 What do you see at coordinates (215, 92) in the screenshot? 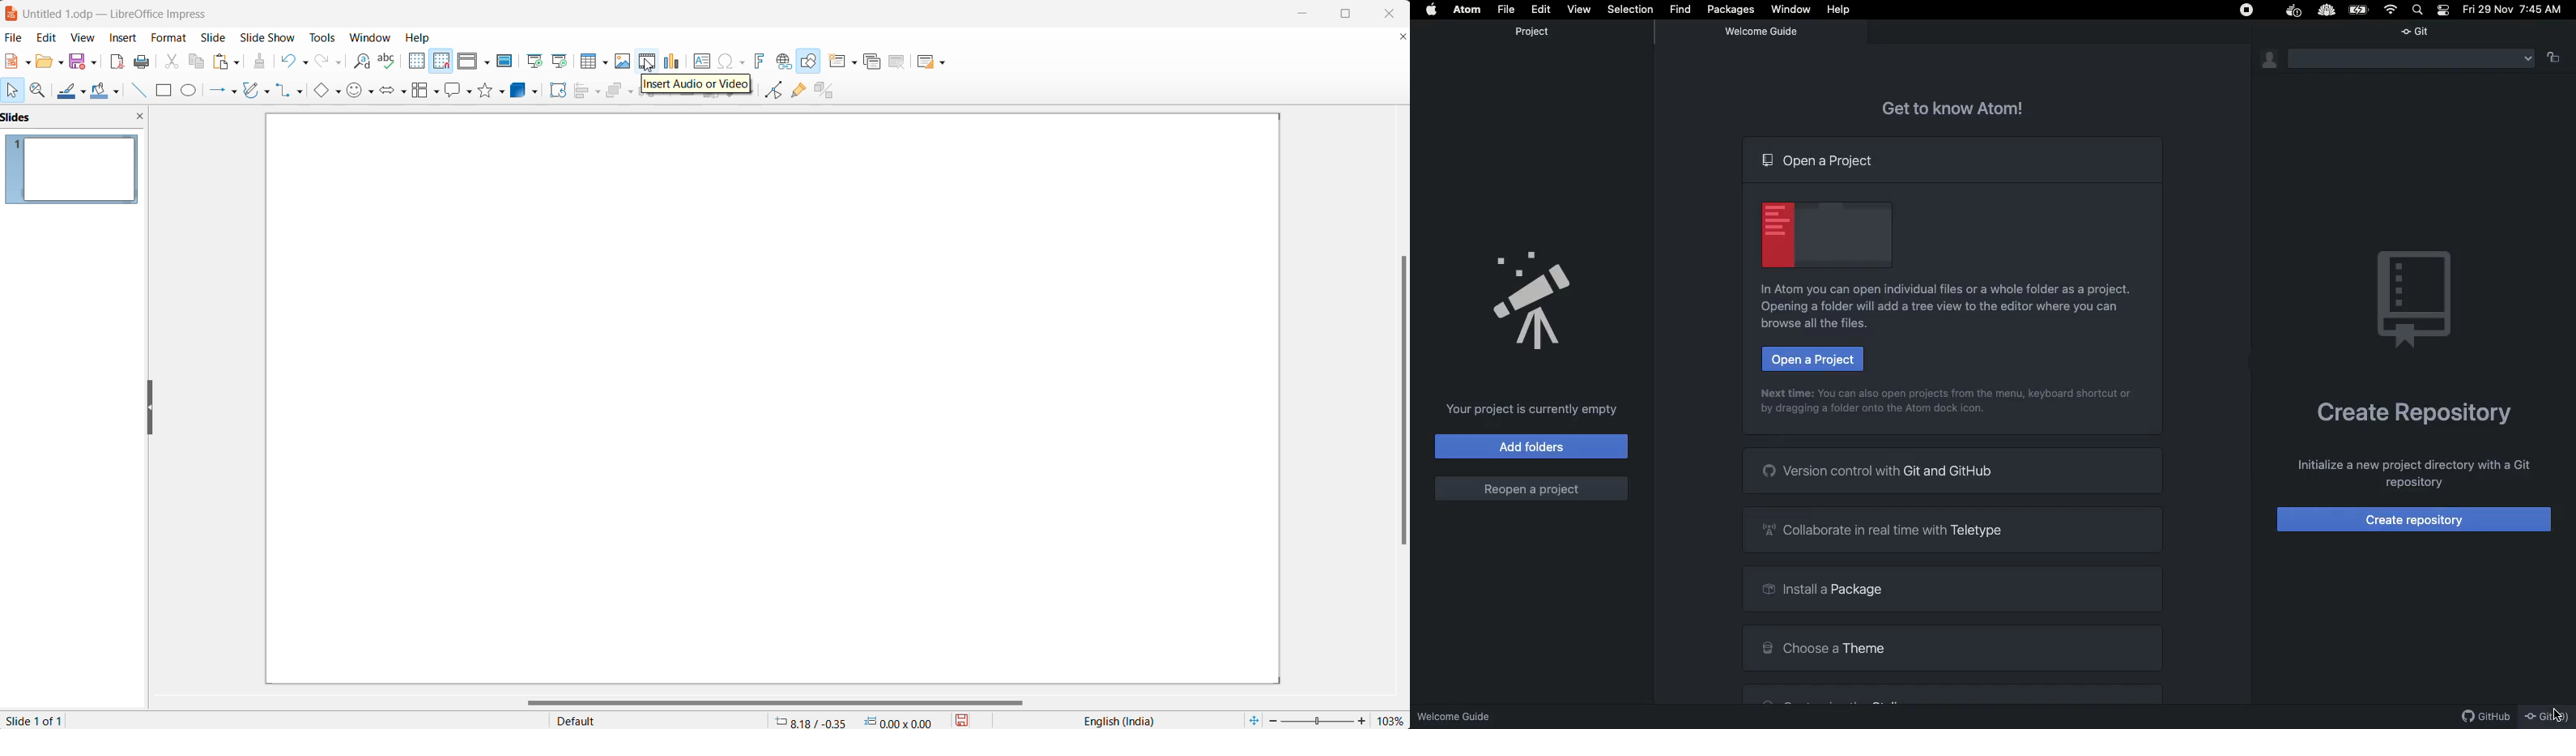
I see `lines and arrow` at bounding box center [215, 92].